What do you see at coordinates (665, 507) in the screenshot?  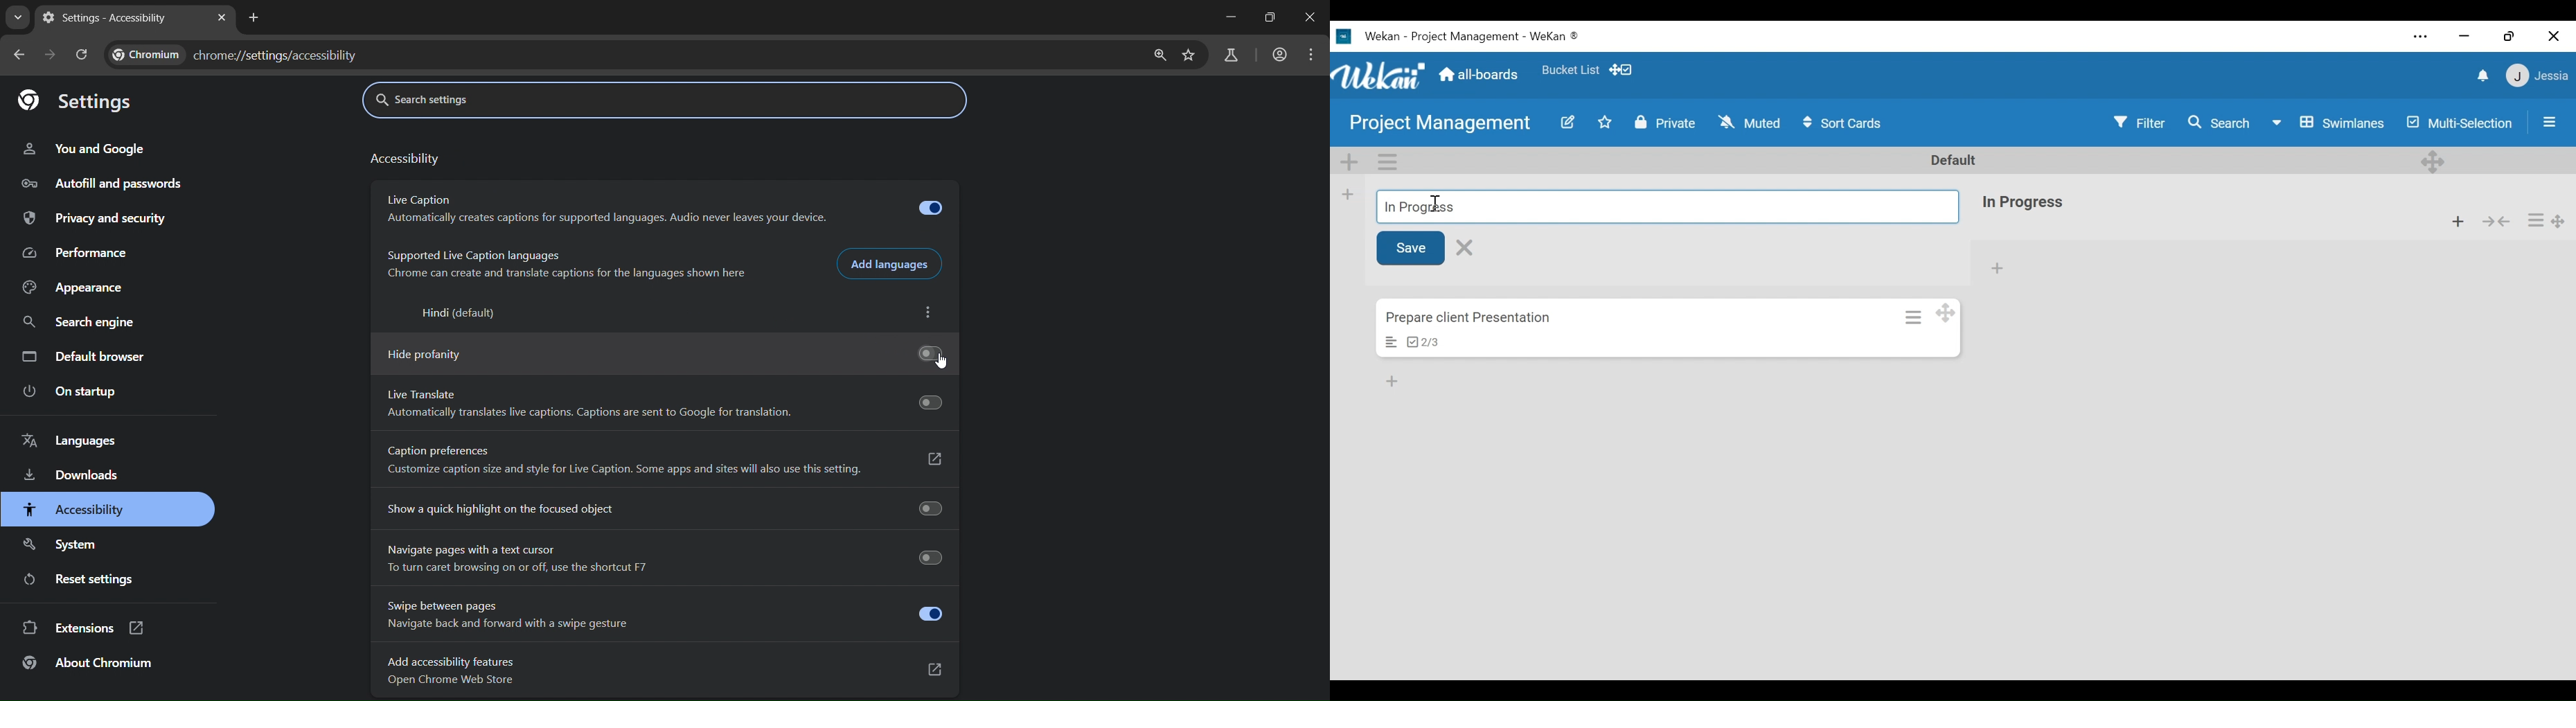 I see `show a quick highlight on the focused object` at bounding box center [665, 507].